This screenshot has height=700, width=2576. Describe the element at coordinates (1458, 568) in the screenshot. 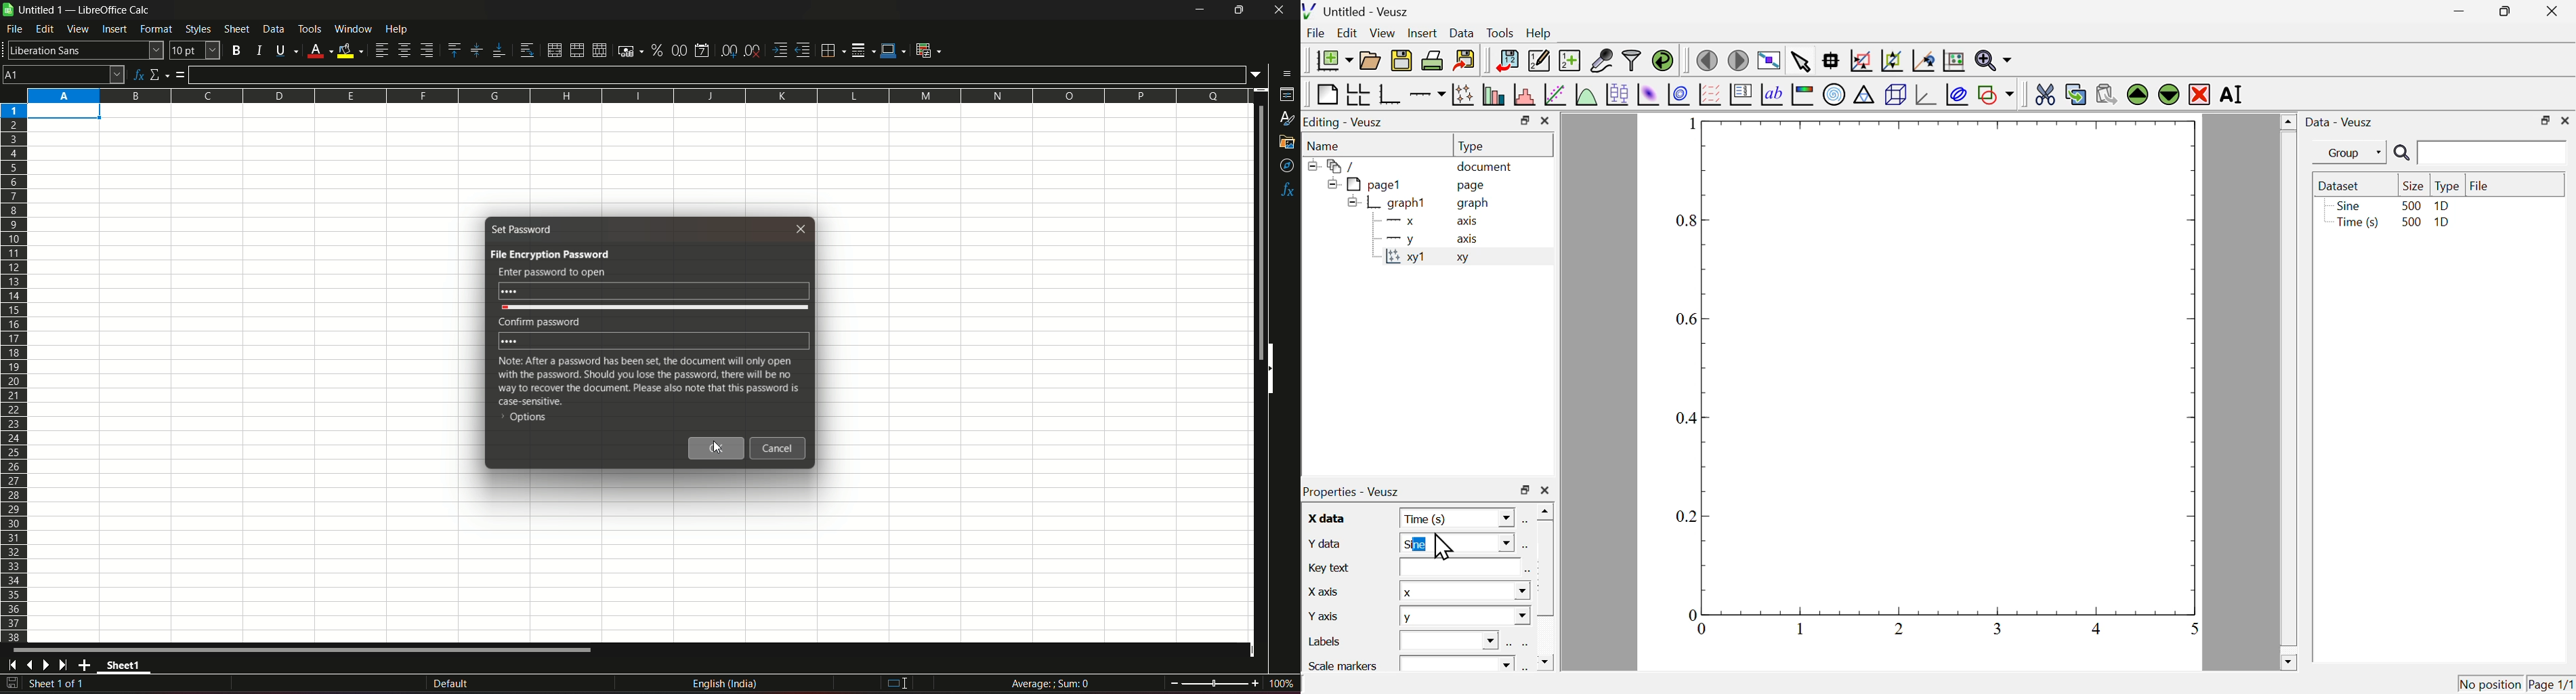

I see `text box` at that location.